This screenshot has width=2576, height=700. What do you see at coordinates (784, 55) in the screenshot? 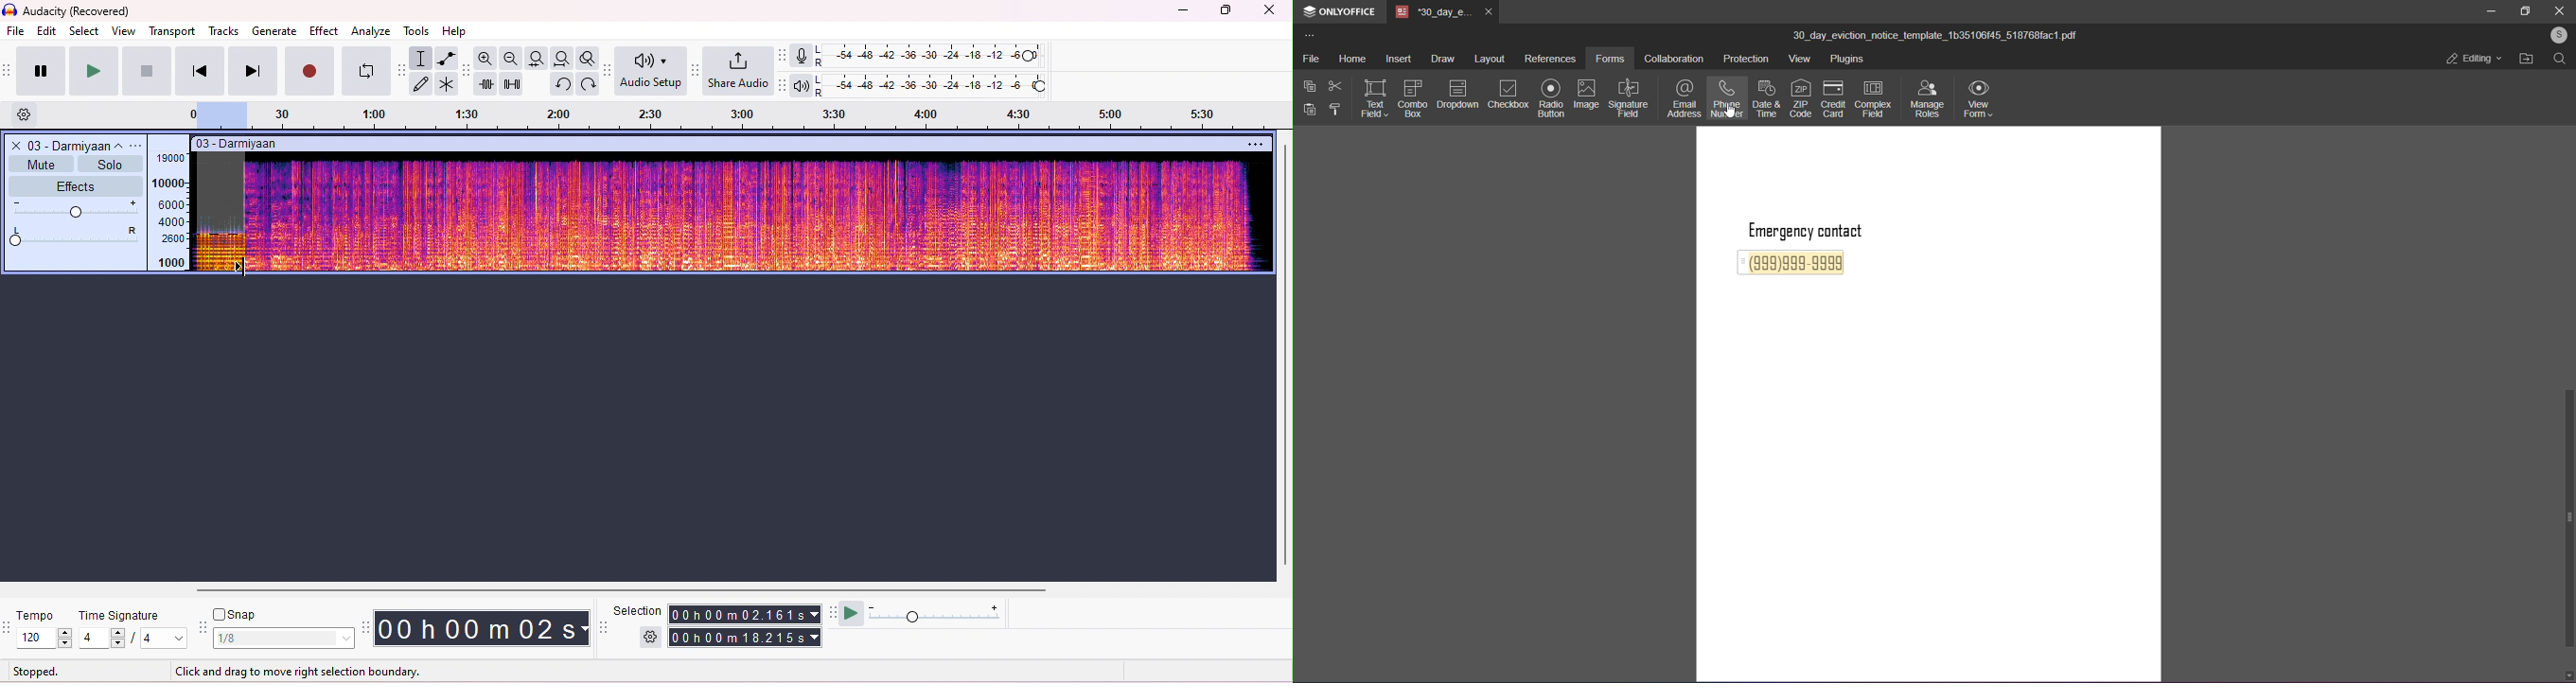
I see `record meter toolbar` at bounding box center [784, 55].